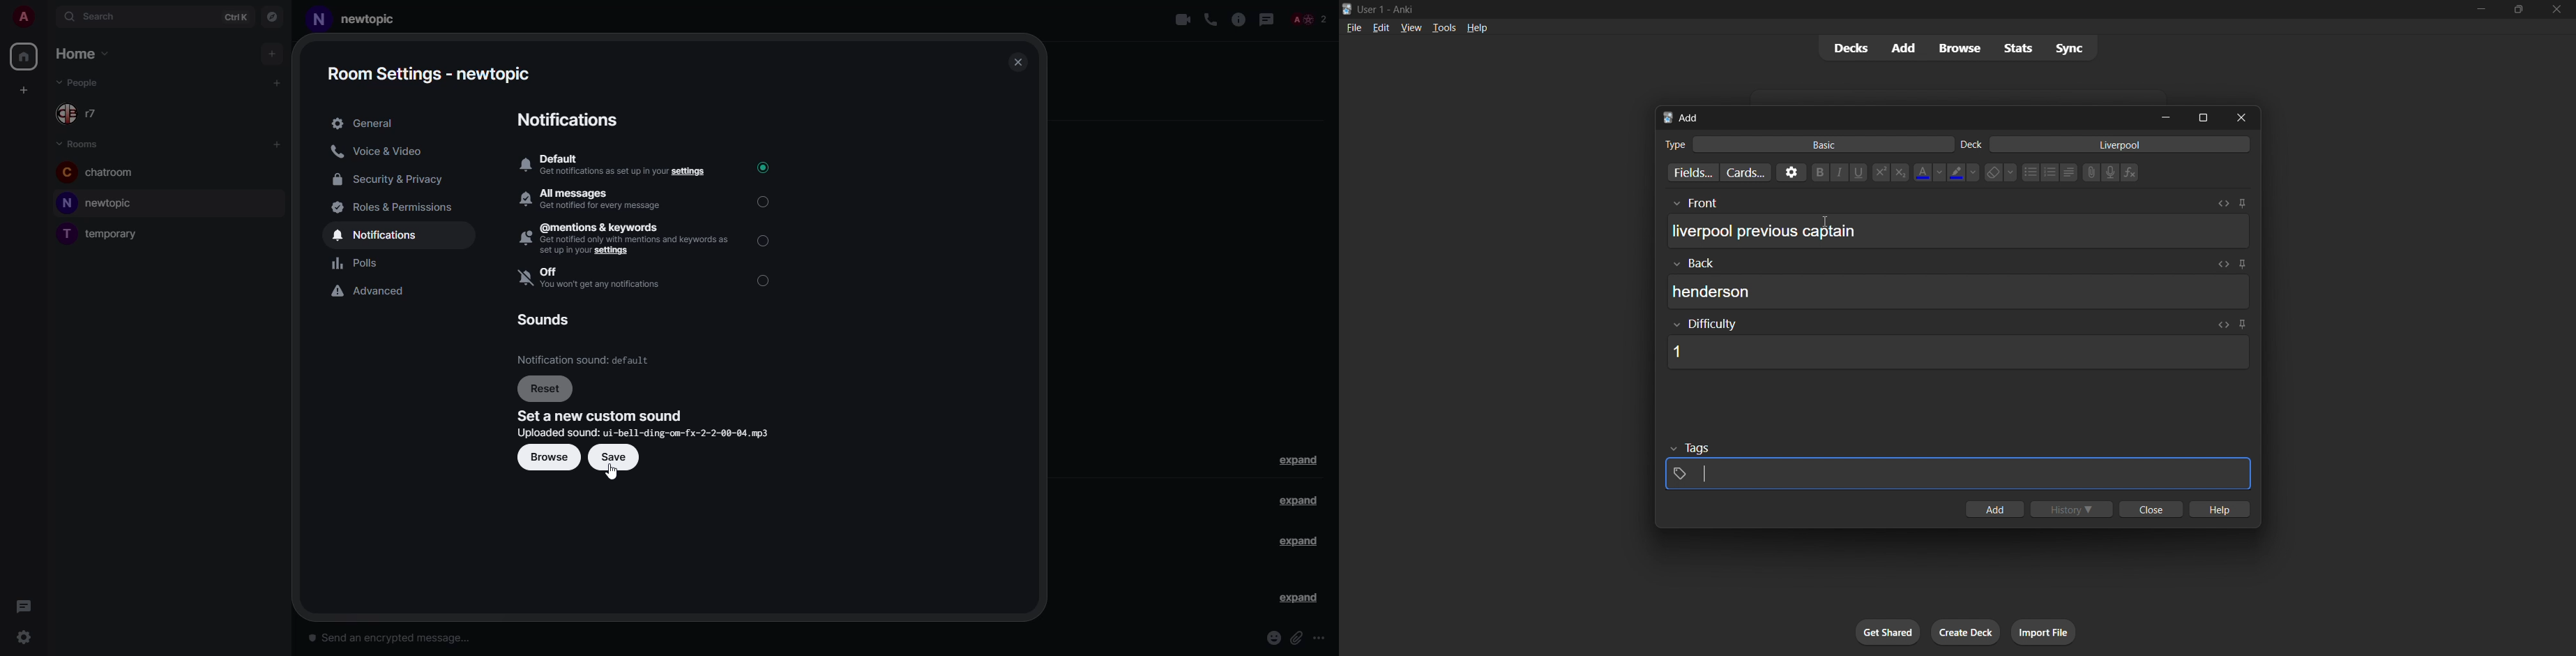 This screenshot has height=672, width=2576. I want to click on video, so click(1184, 20).